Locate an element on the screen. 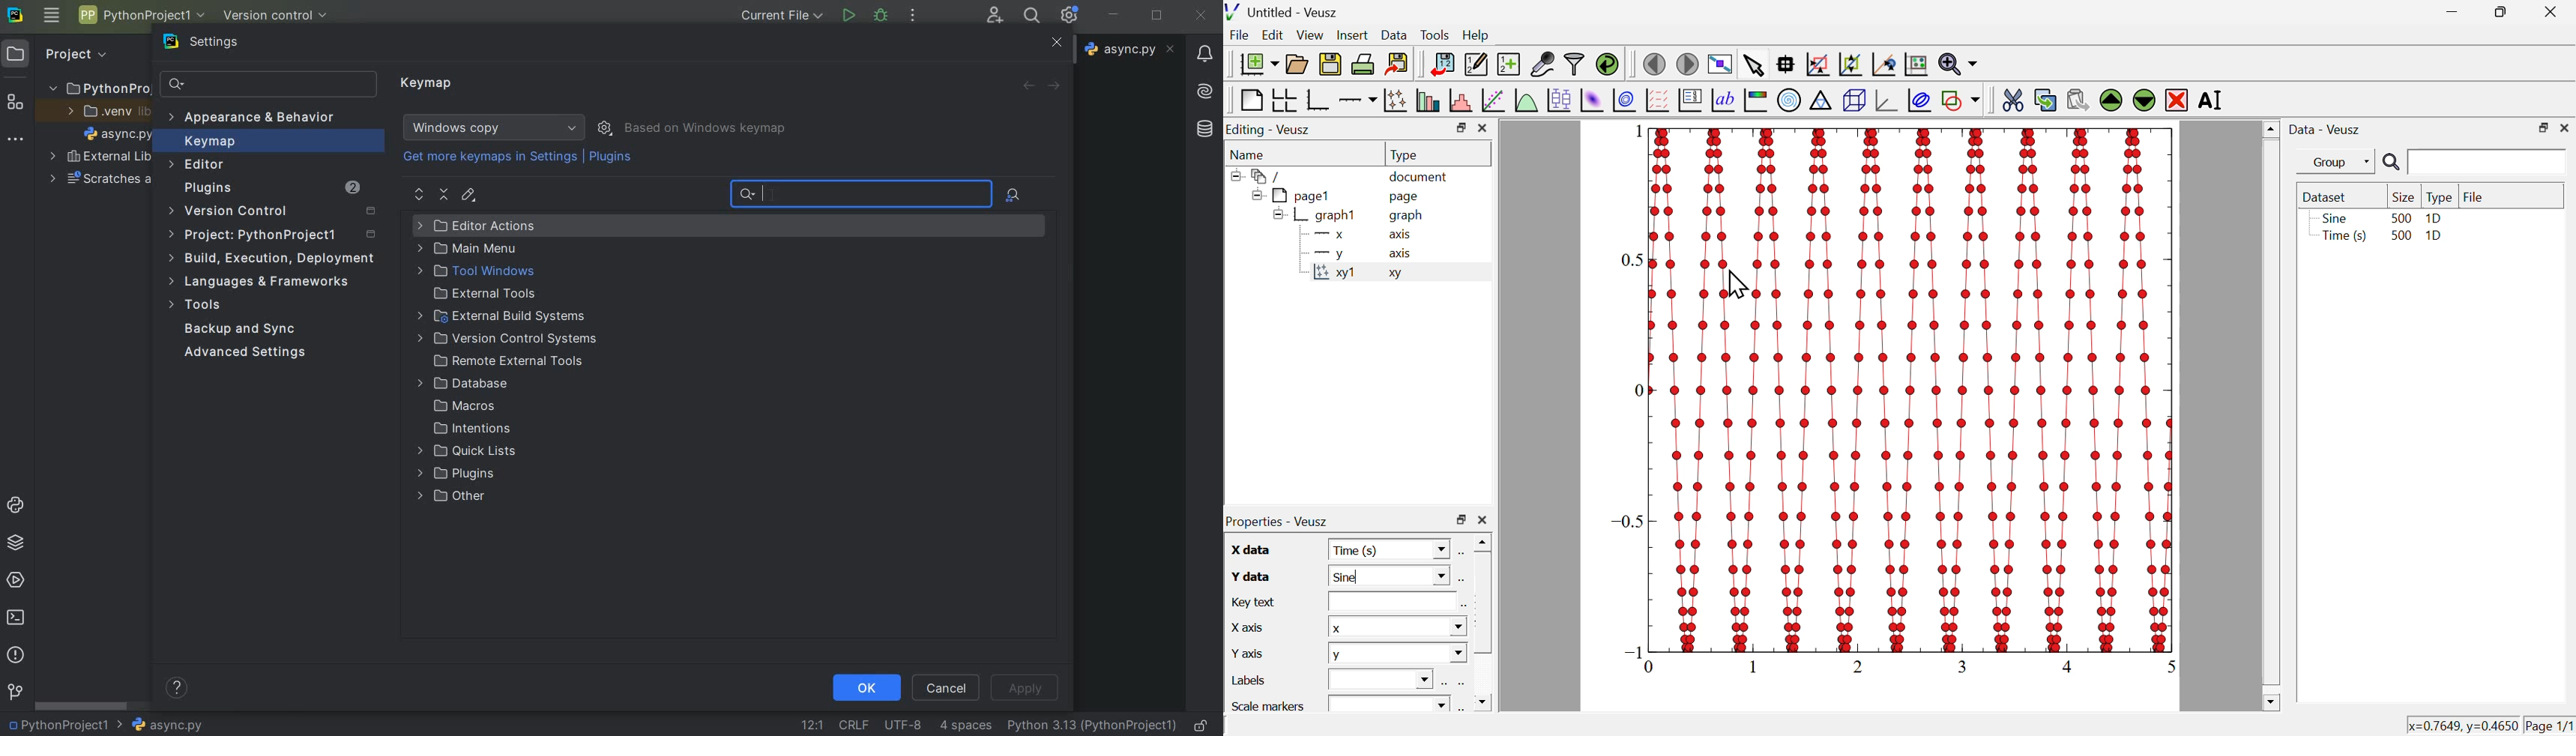 The height and width of the screenshot is (756, 2576). maximize is located at coordinates (1459, 128).